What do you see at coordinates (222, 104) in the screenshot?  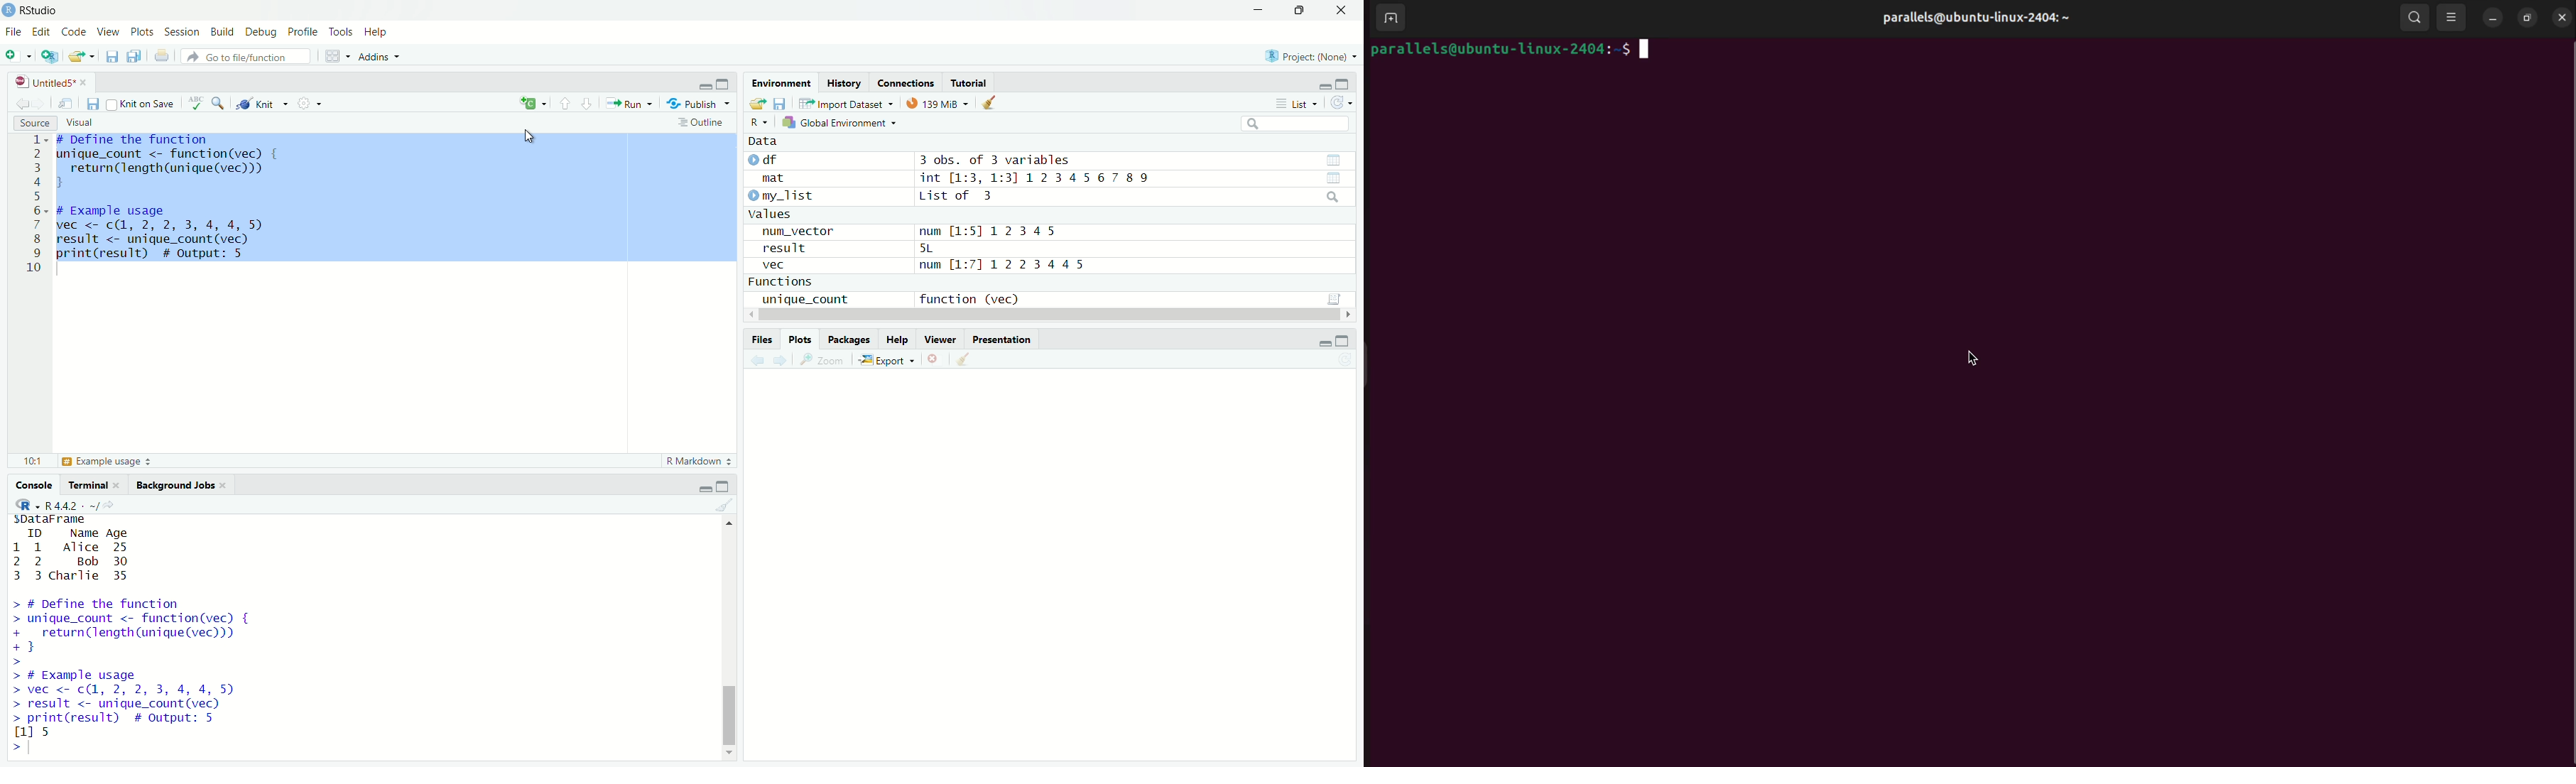 I see `find and replace` at bounding box center [222, 104].